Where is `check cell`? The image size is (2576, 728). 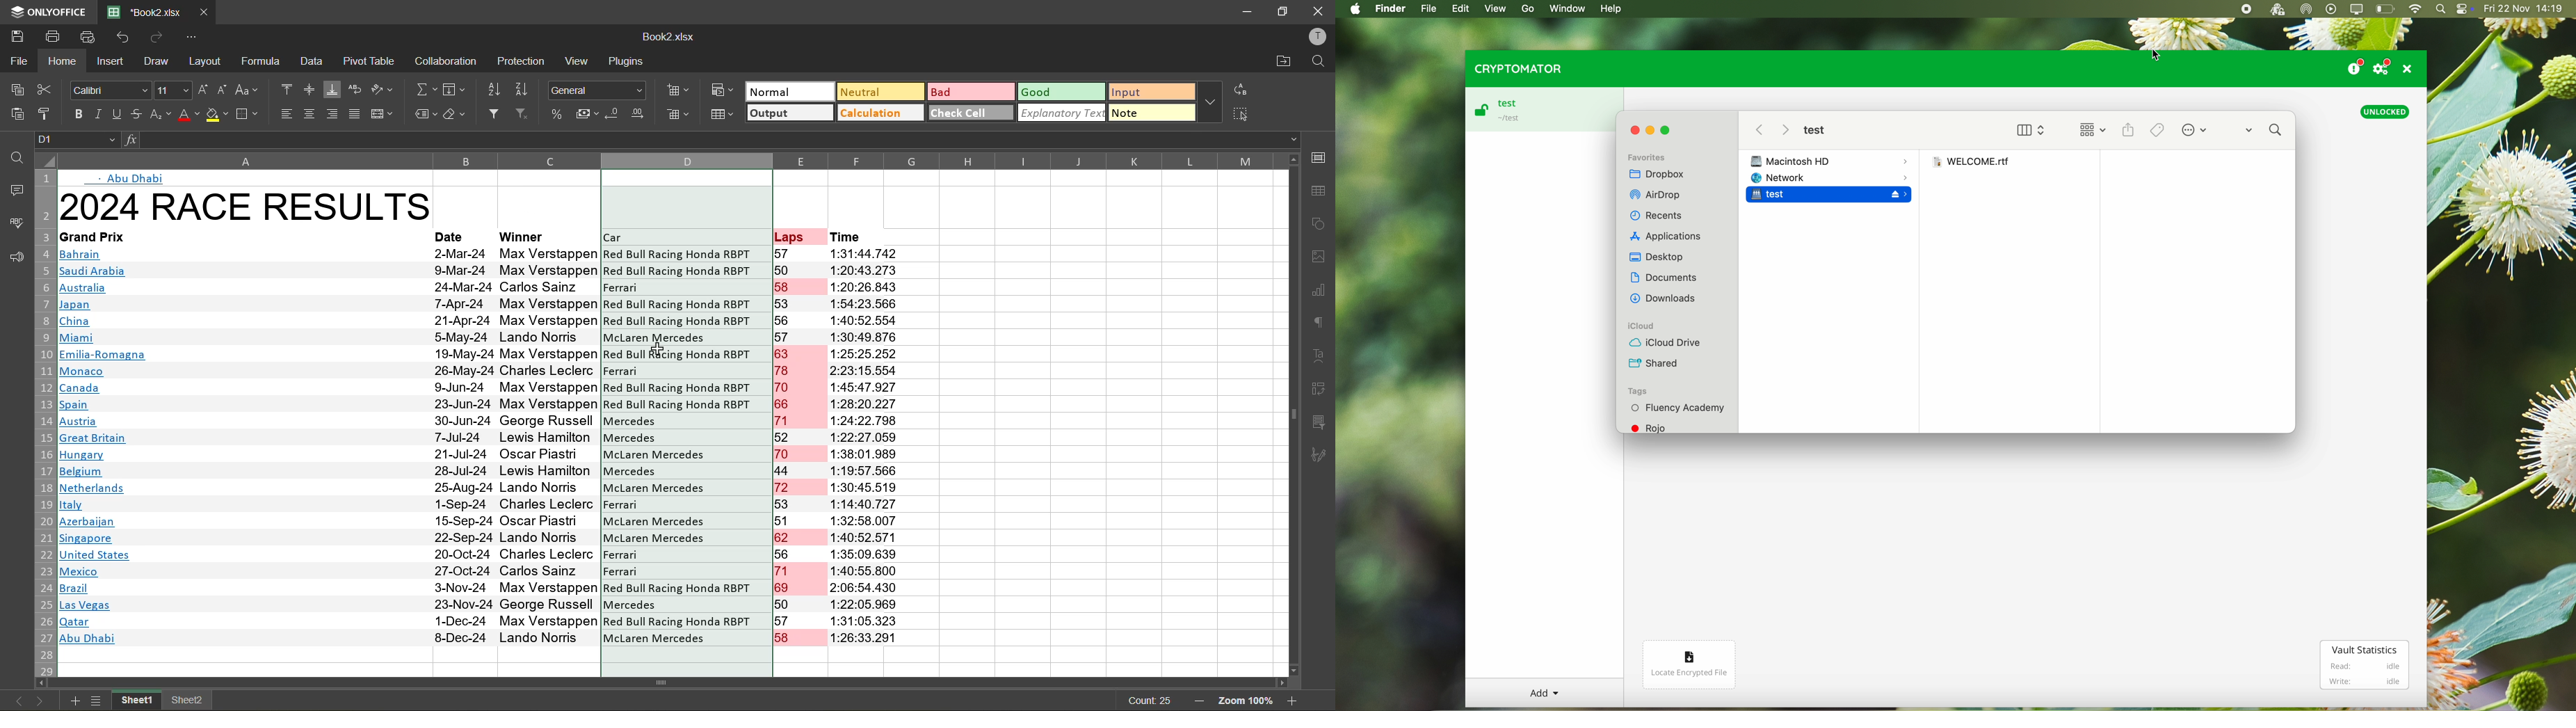 check cell is located at coordinates (971, 114).